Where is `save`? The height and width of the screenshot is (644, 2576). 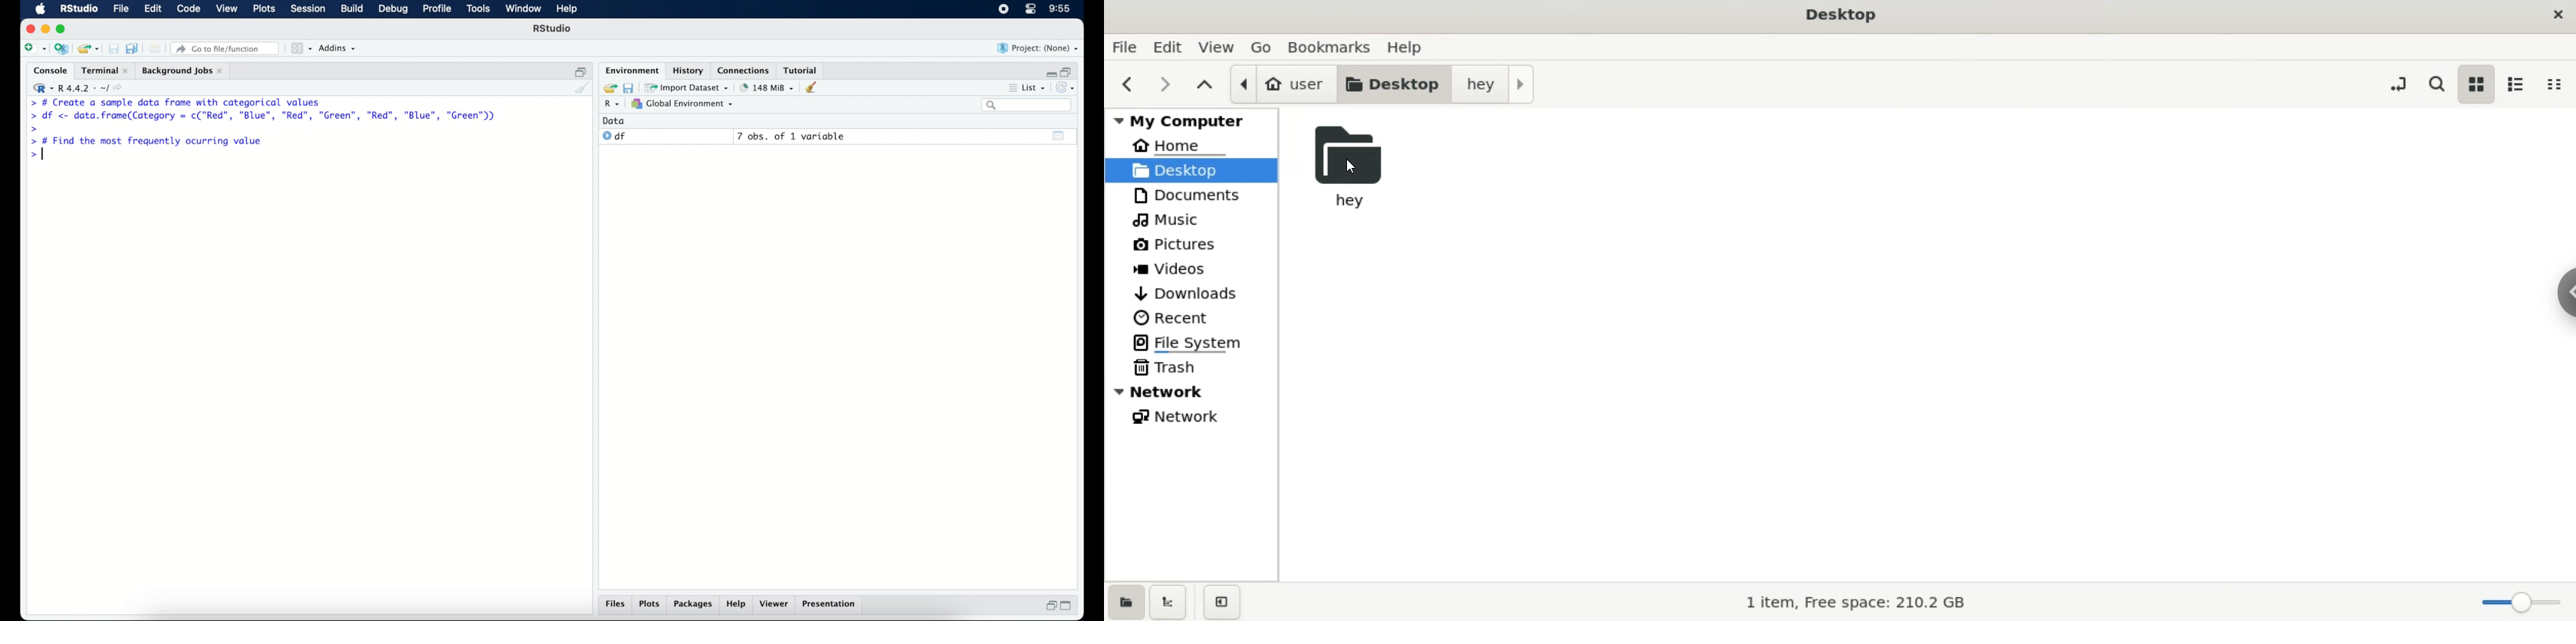
save is located at coordinates (628, 88).